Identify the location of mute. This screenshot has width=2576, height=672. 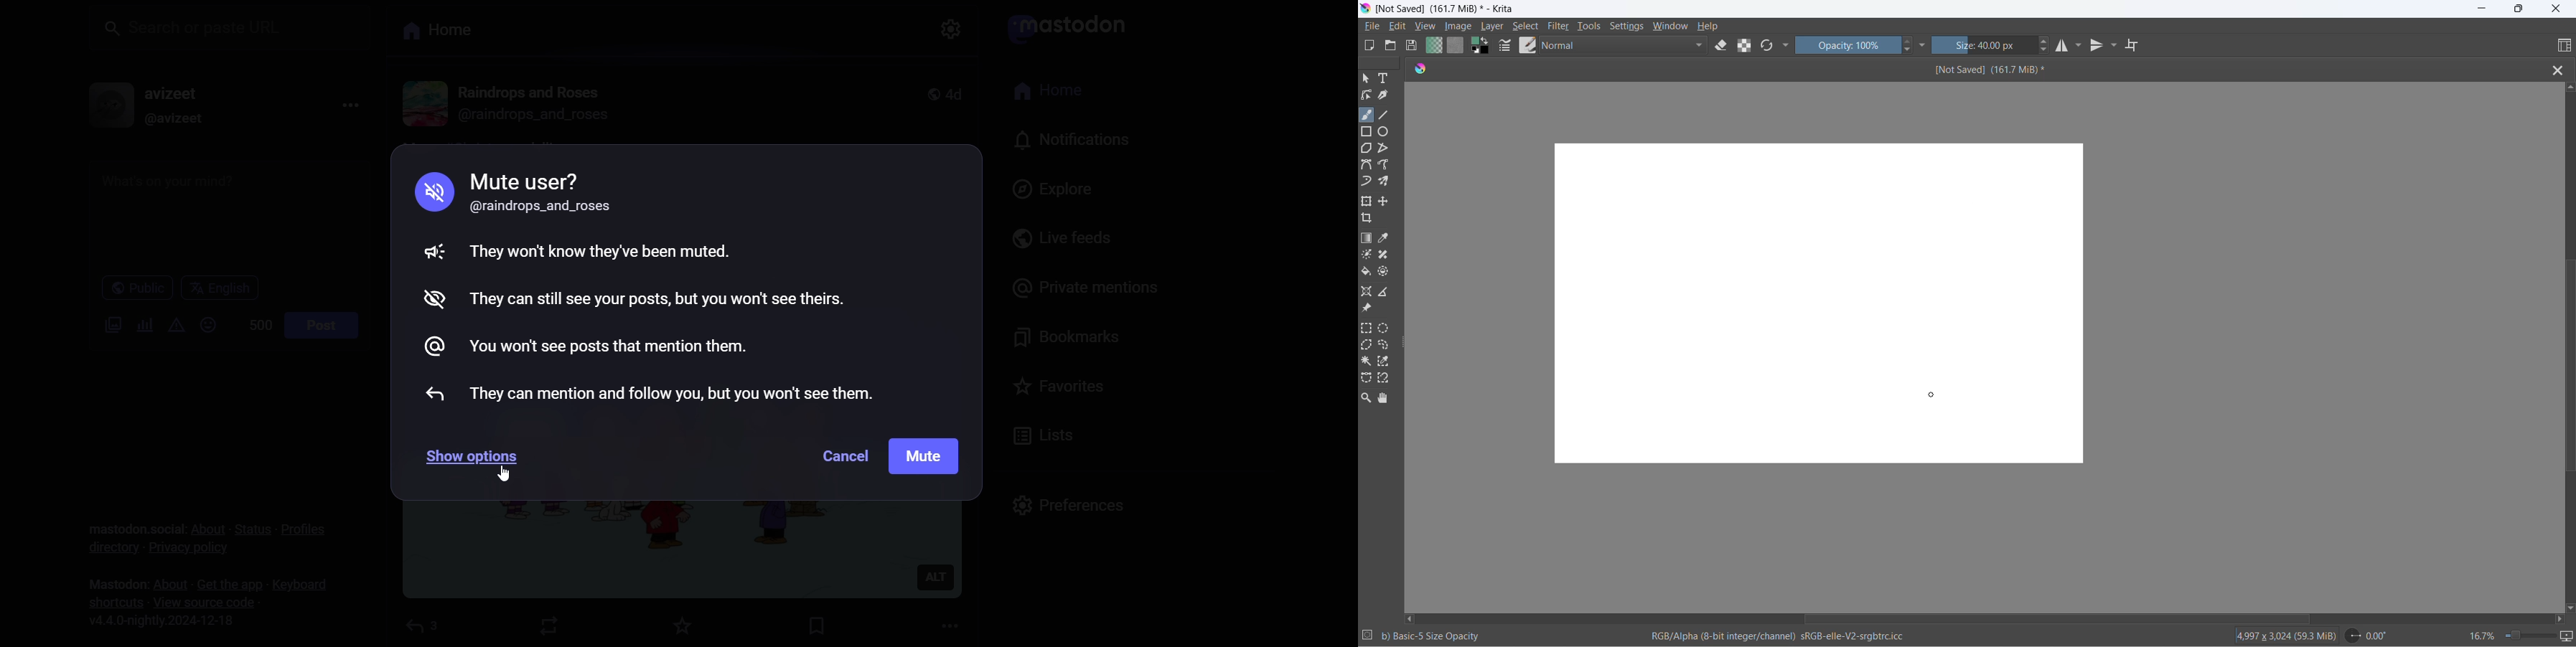
(925, 455).